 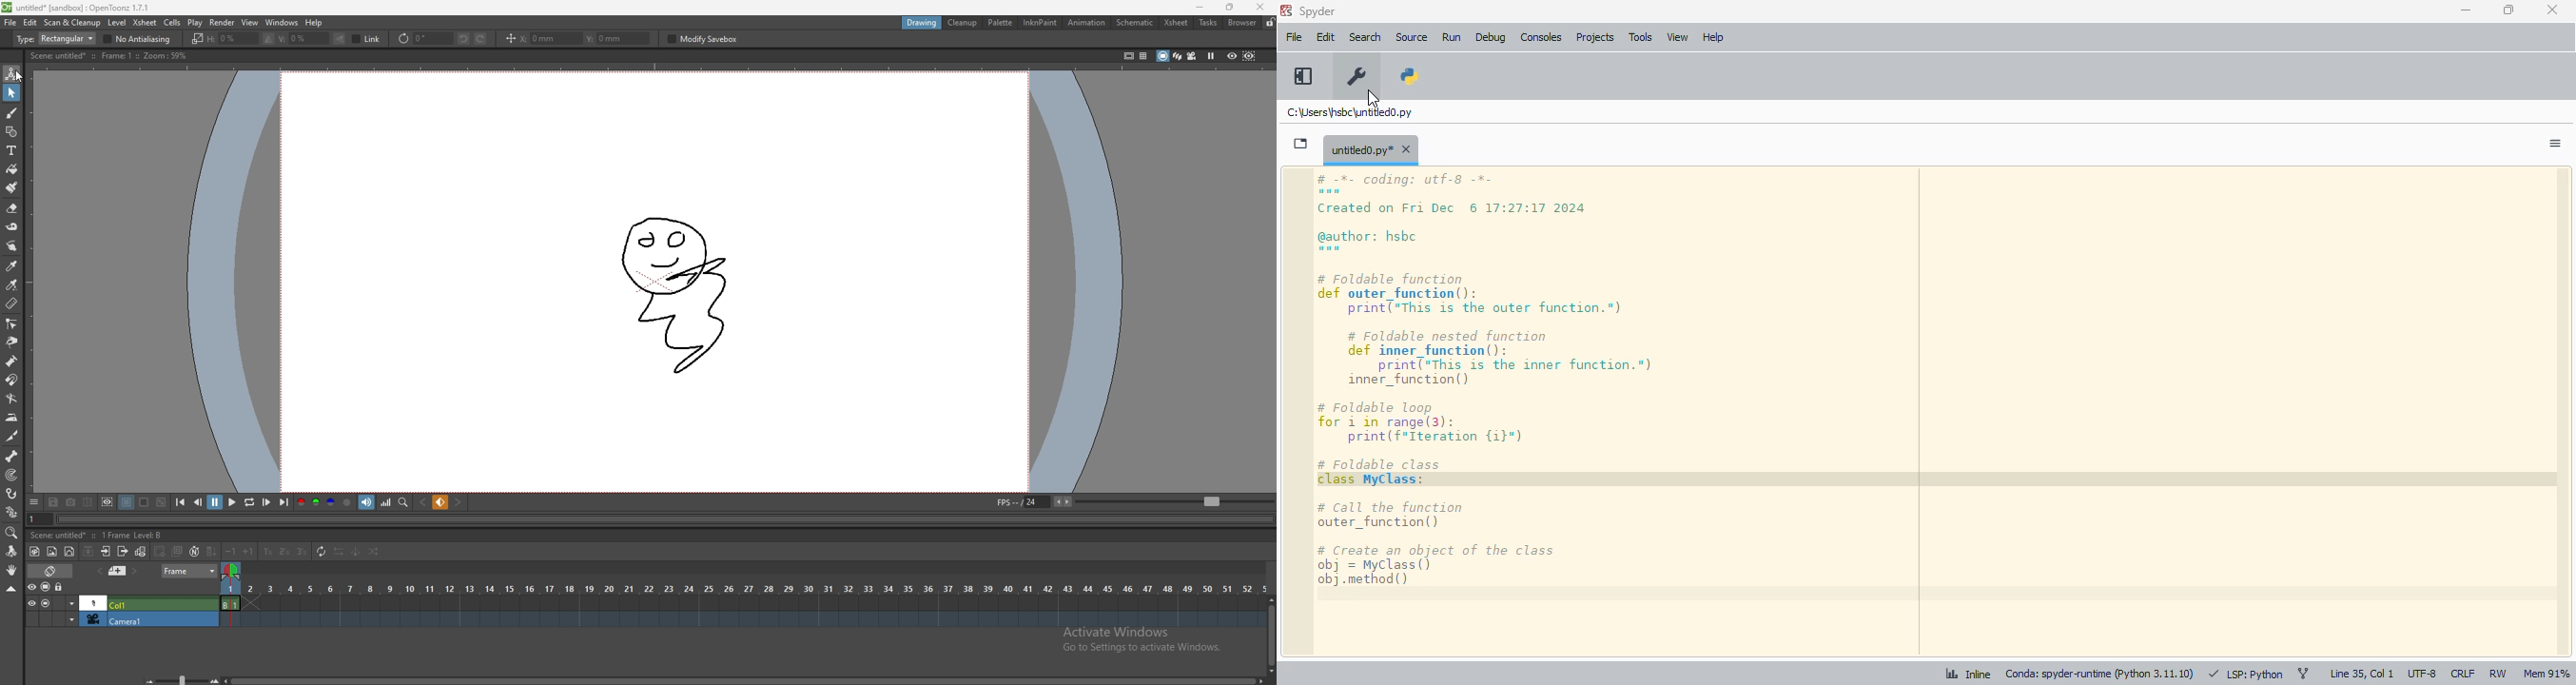 I want to click on render, so click(x=223, y=22).